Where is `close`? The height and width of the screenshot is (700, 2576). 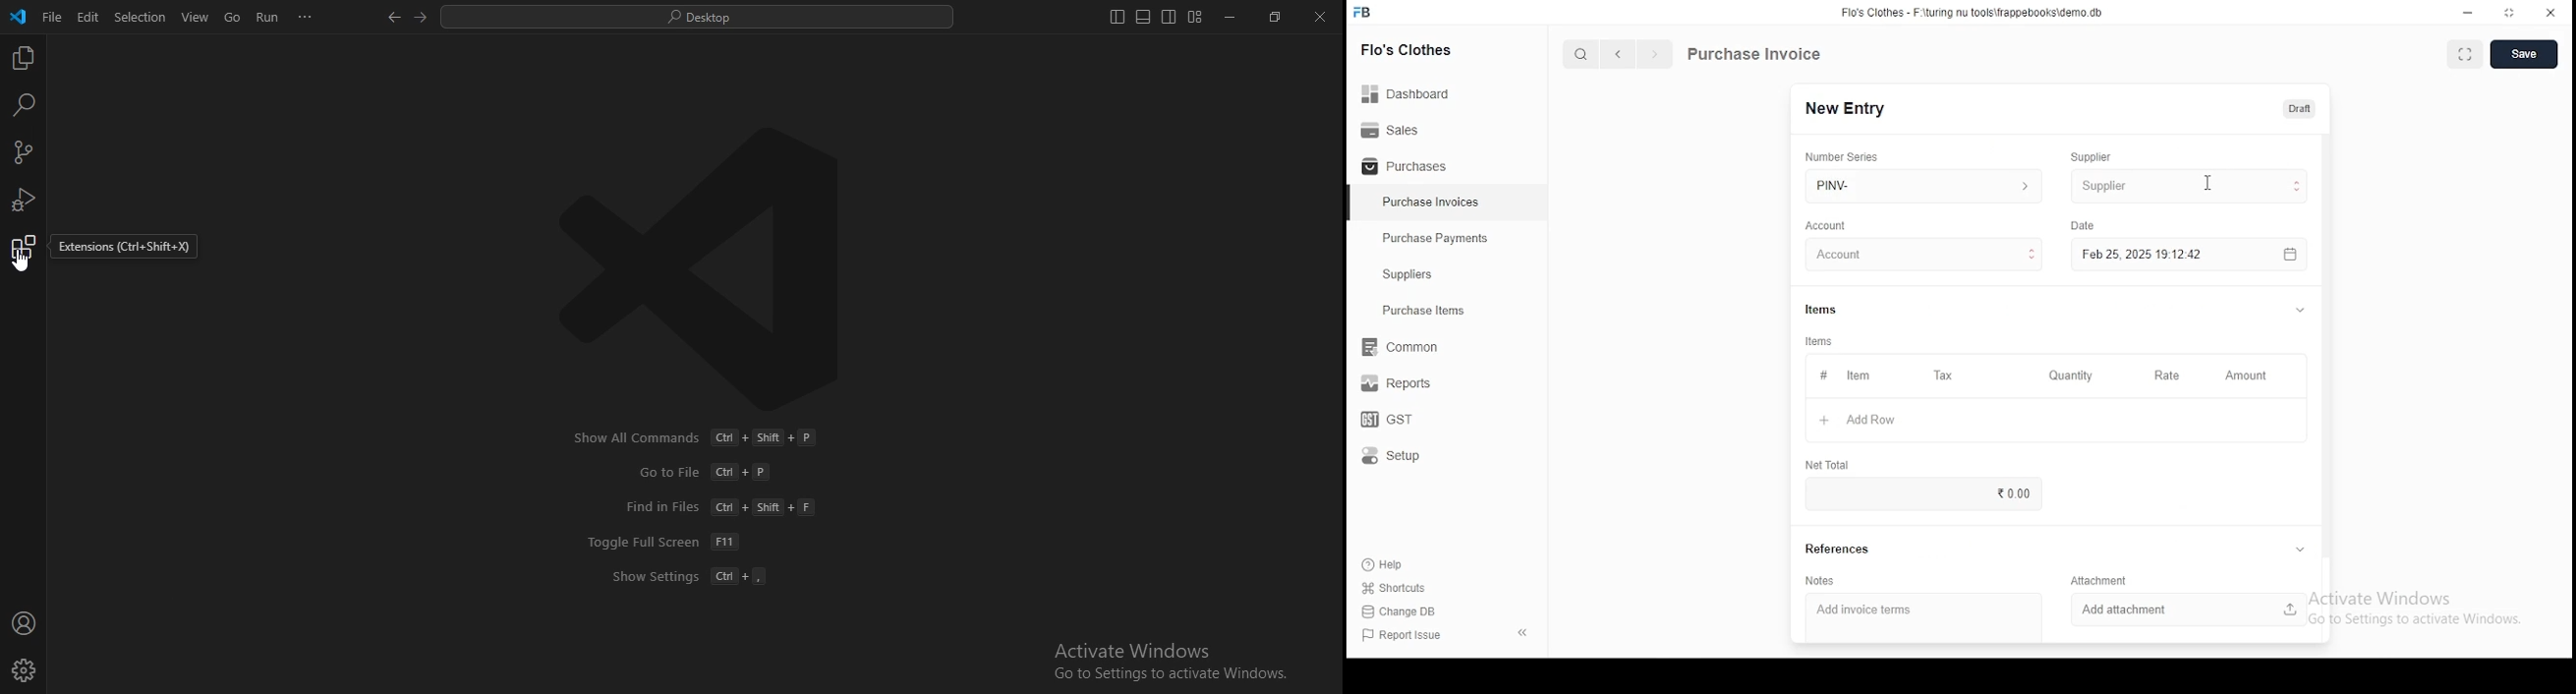 close is located at coordinates (1320, 19).